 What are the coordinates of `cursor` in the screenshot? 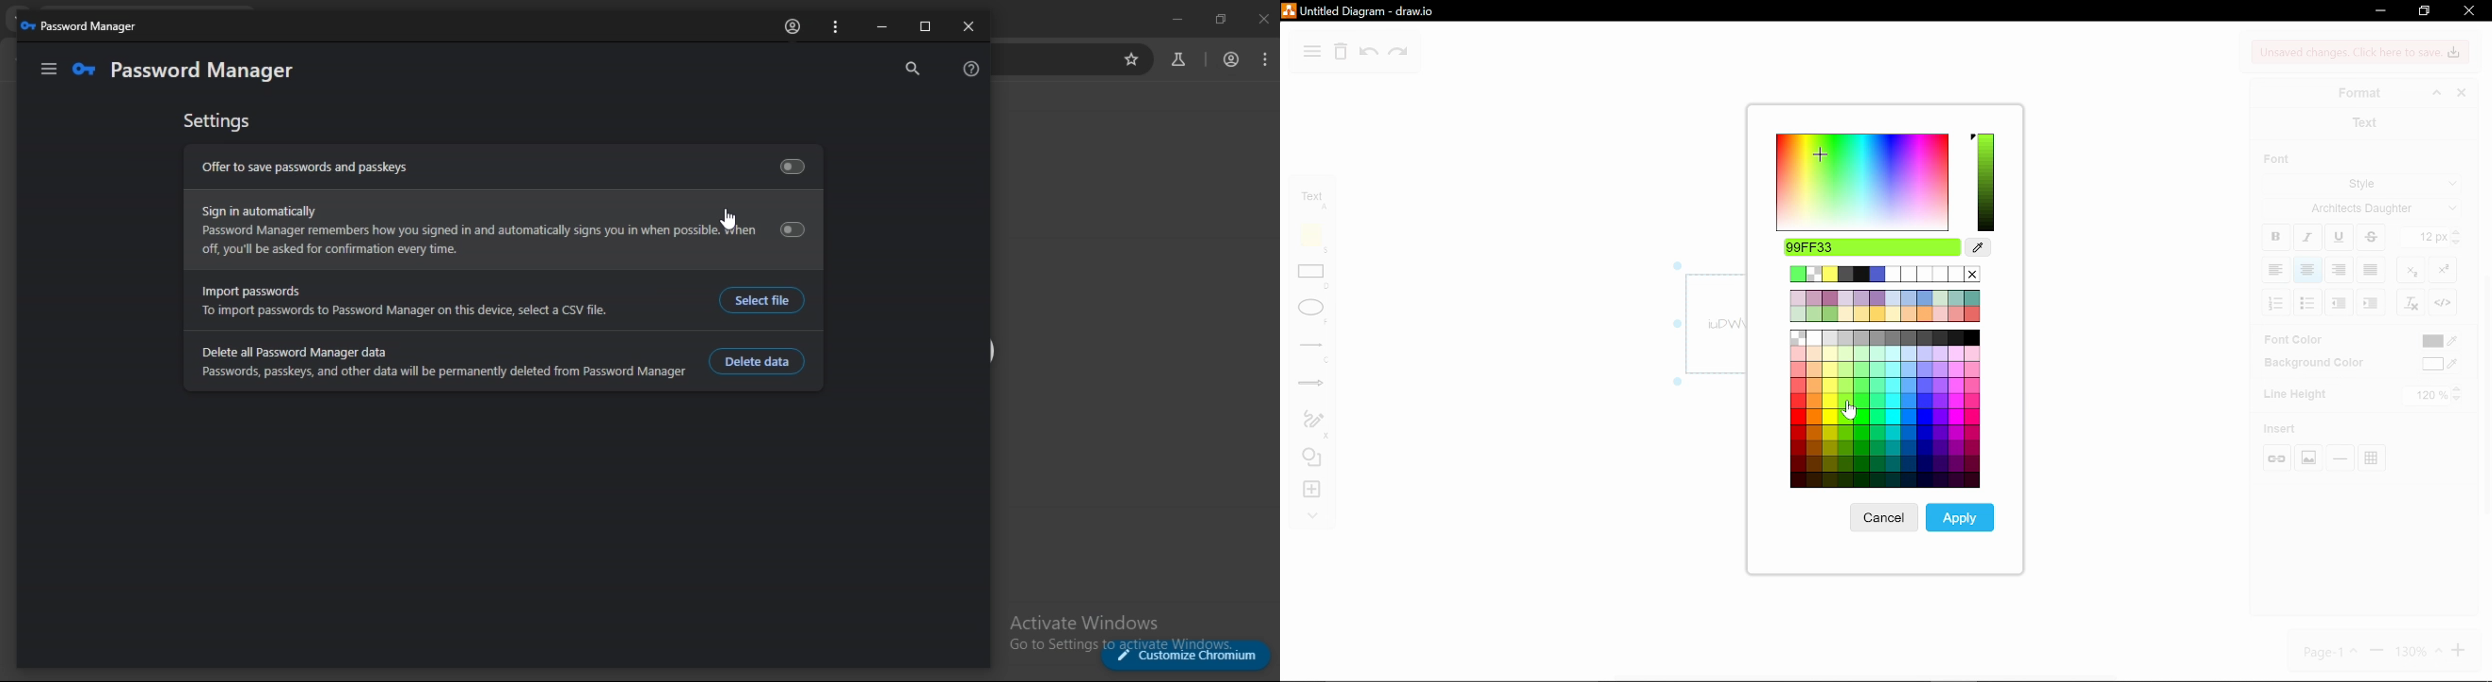 It's located at (727, 220).